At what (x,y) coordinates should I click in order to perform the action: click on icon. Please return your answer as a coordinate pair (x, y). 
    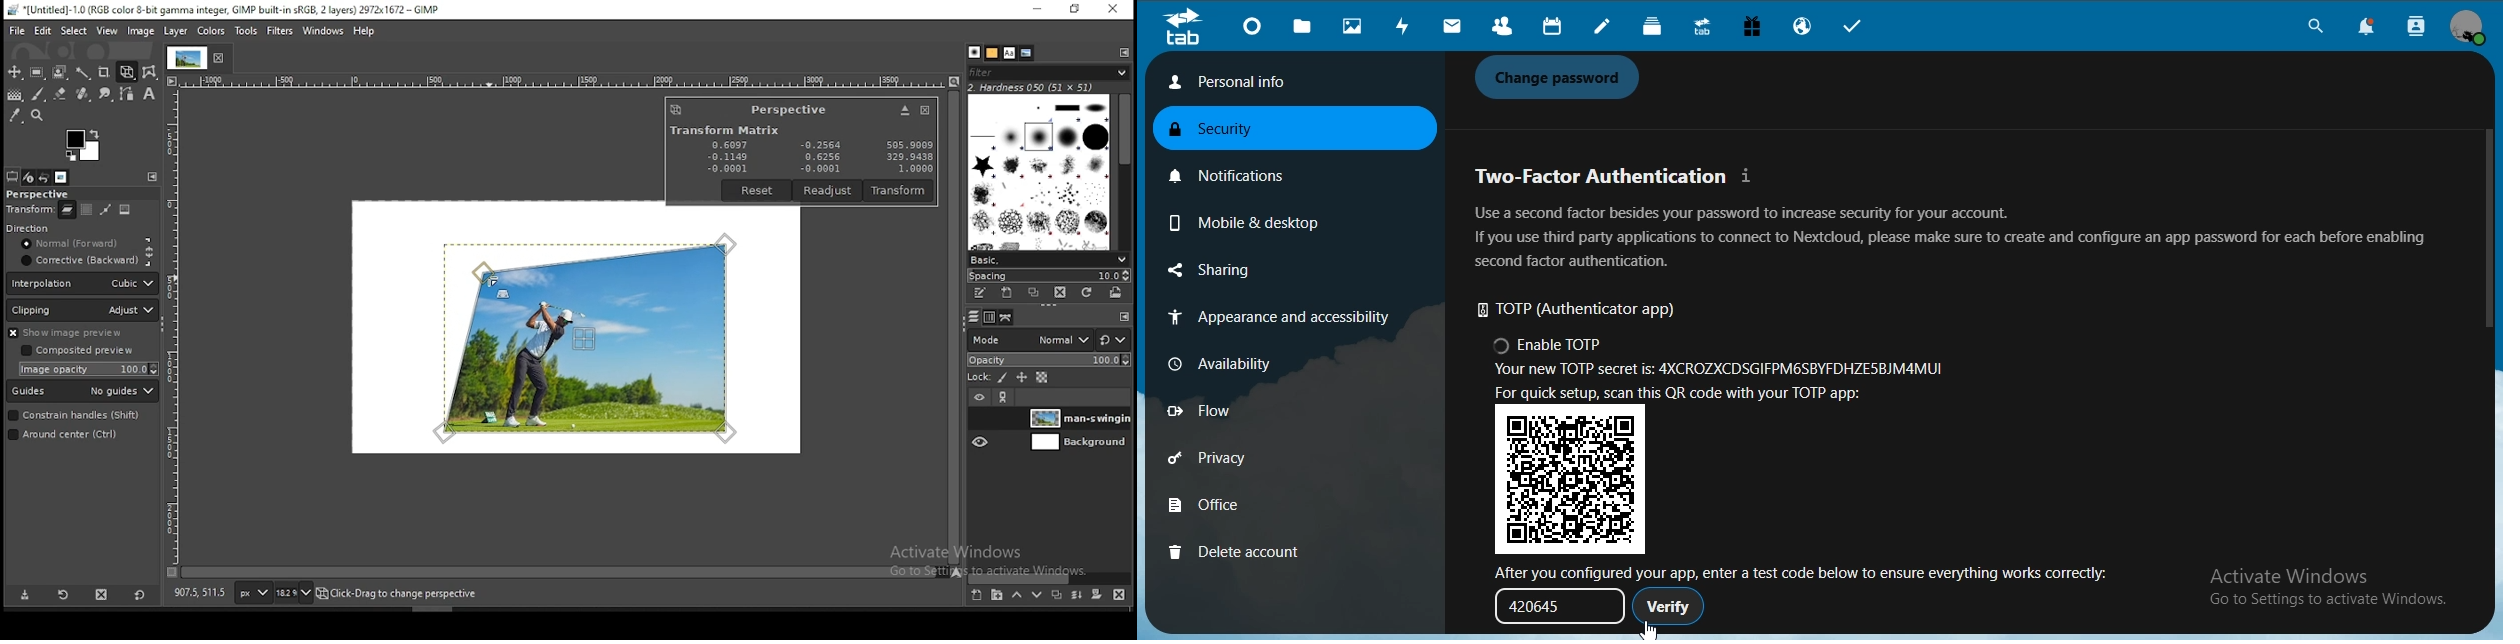
    Looking at the image, I should click on (1182, 27).